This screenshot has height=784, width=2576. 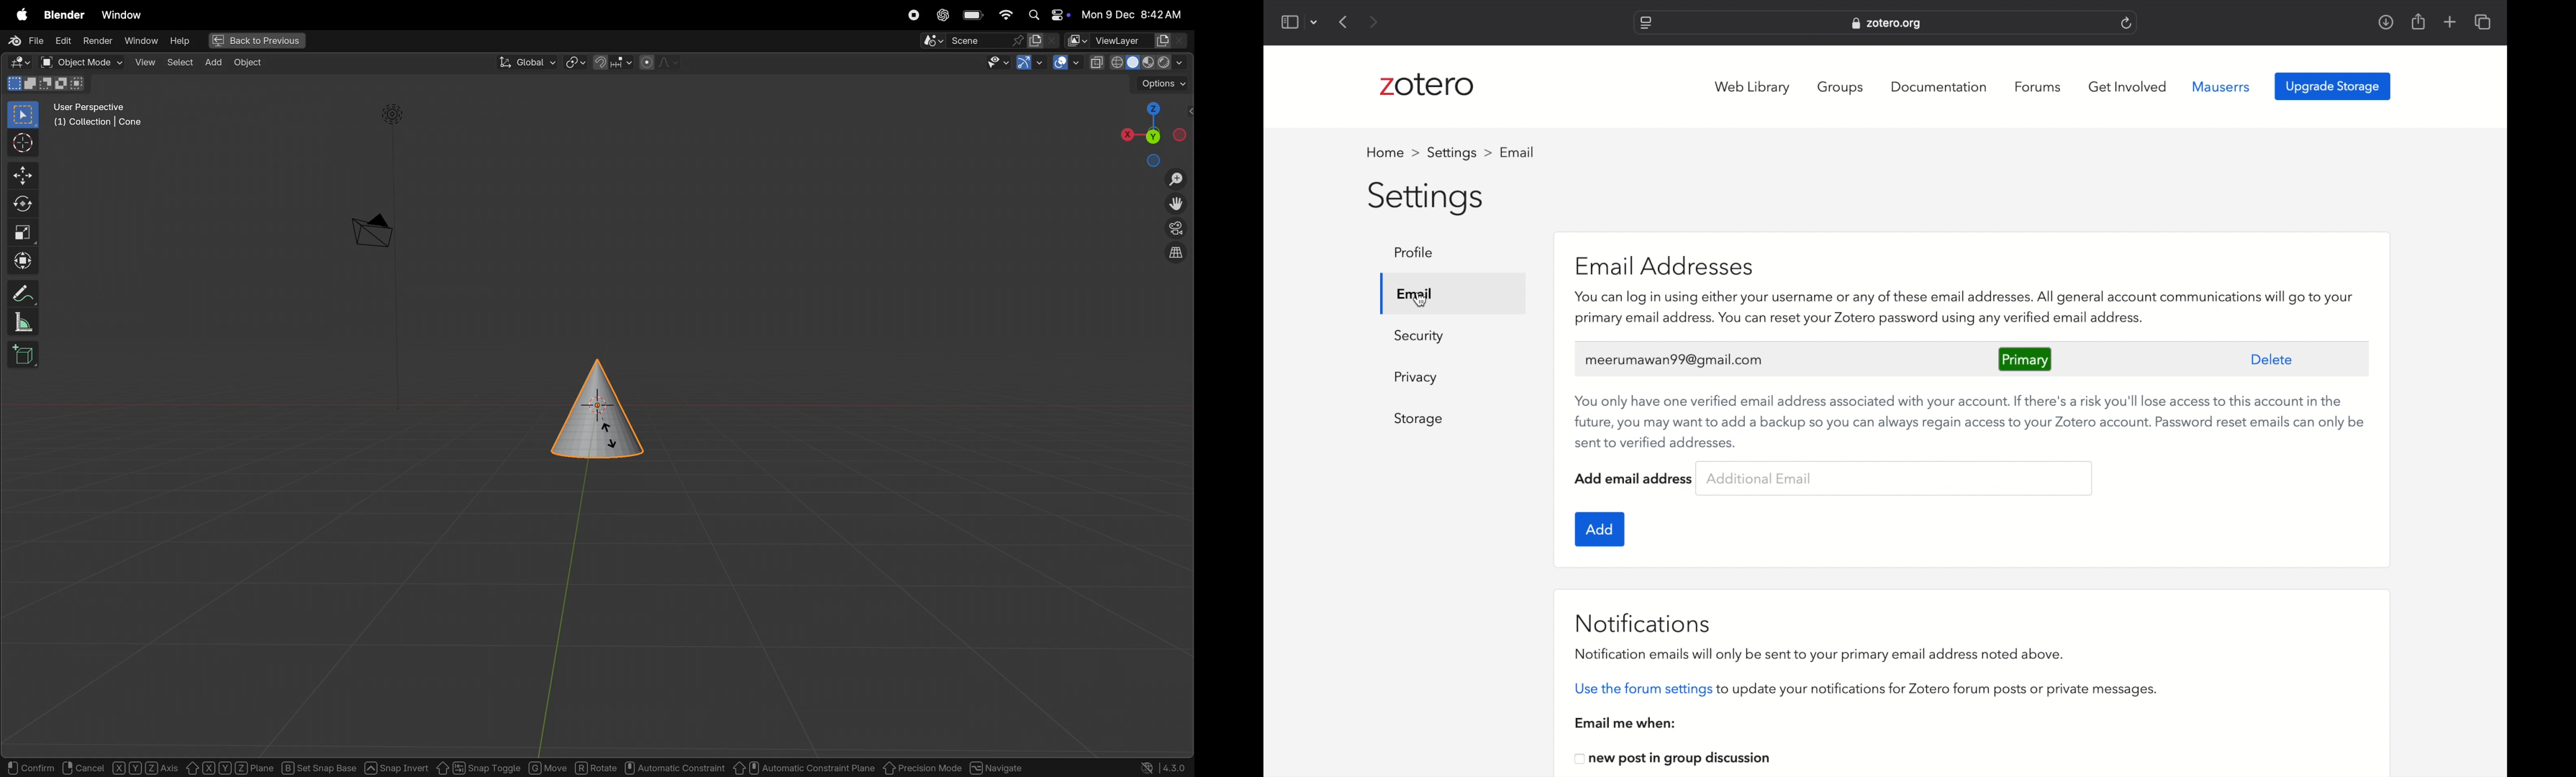 What do you see at coordinates (141, 62) in the screenshot?
I see `view` at bounding box center [141, 62].